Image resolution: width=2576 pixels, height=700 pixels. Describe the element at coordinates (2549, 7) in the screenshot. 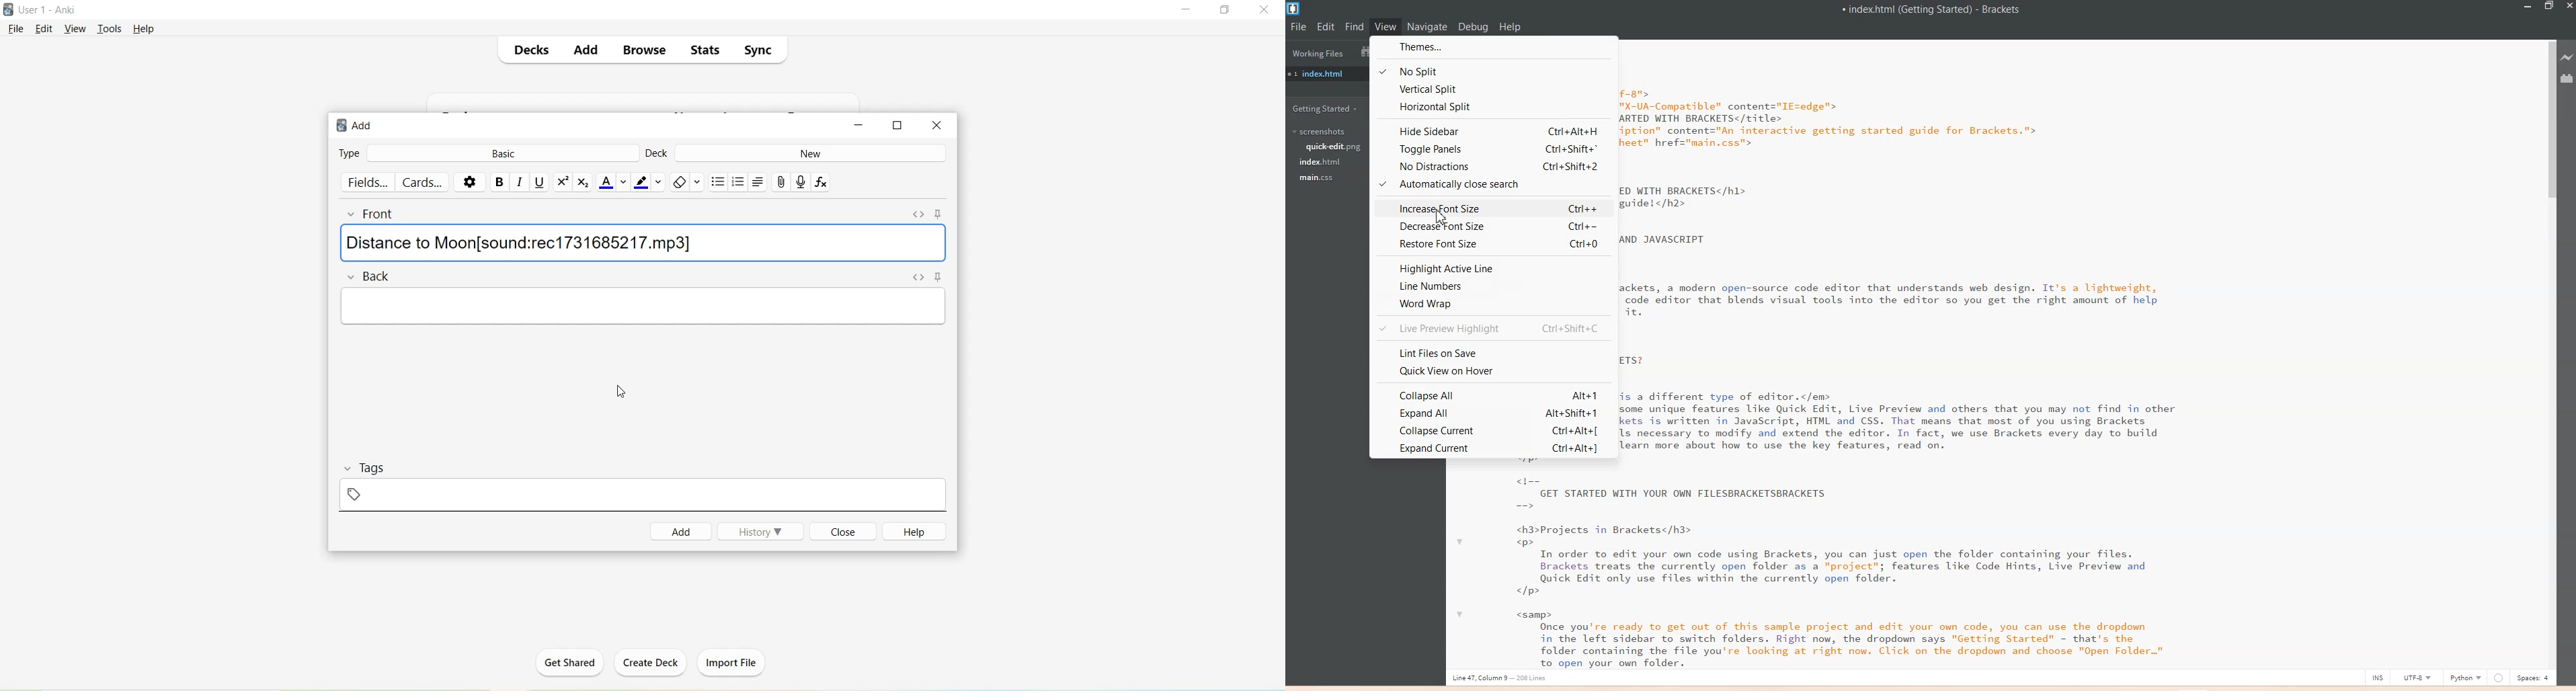

I see `Maximize` at that location.